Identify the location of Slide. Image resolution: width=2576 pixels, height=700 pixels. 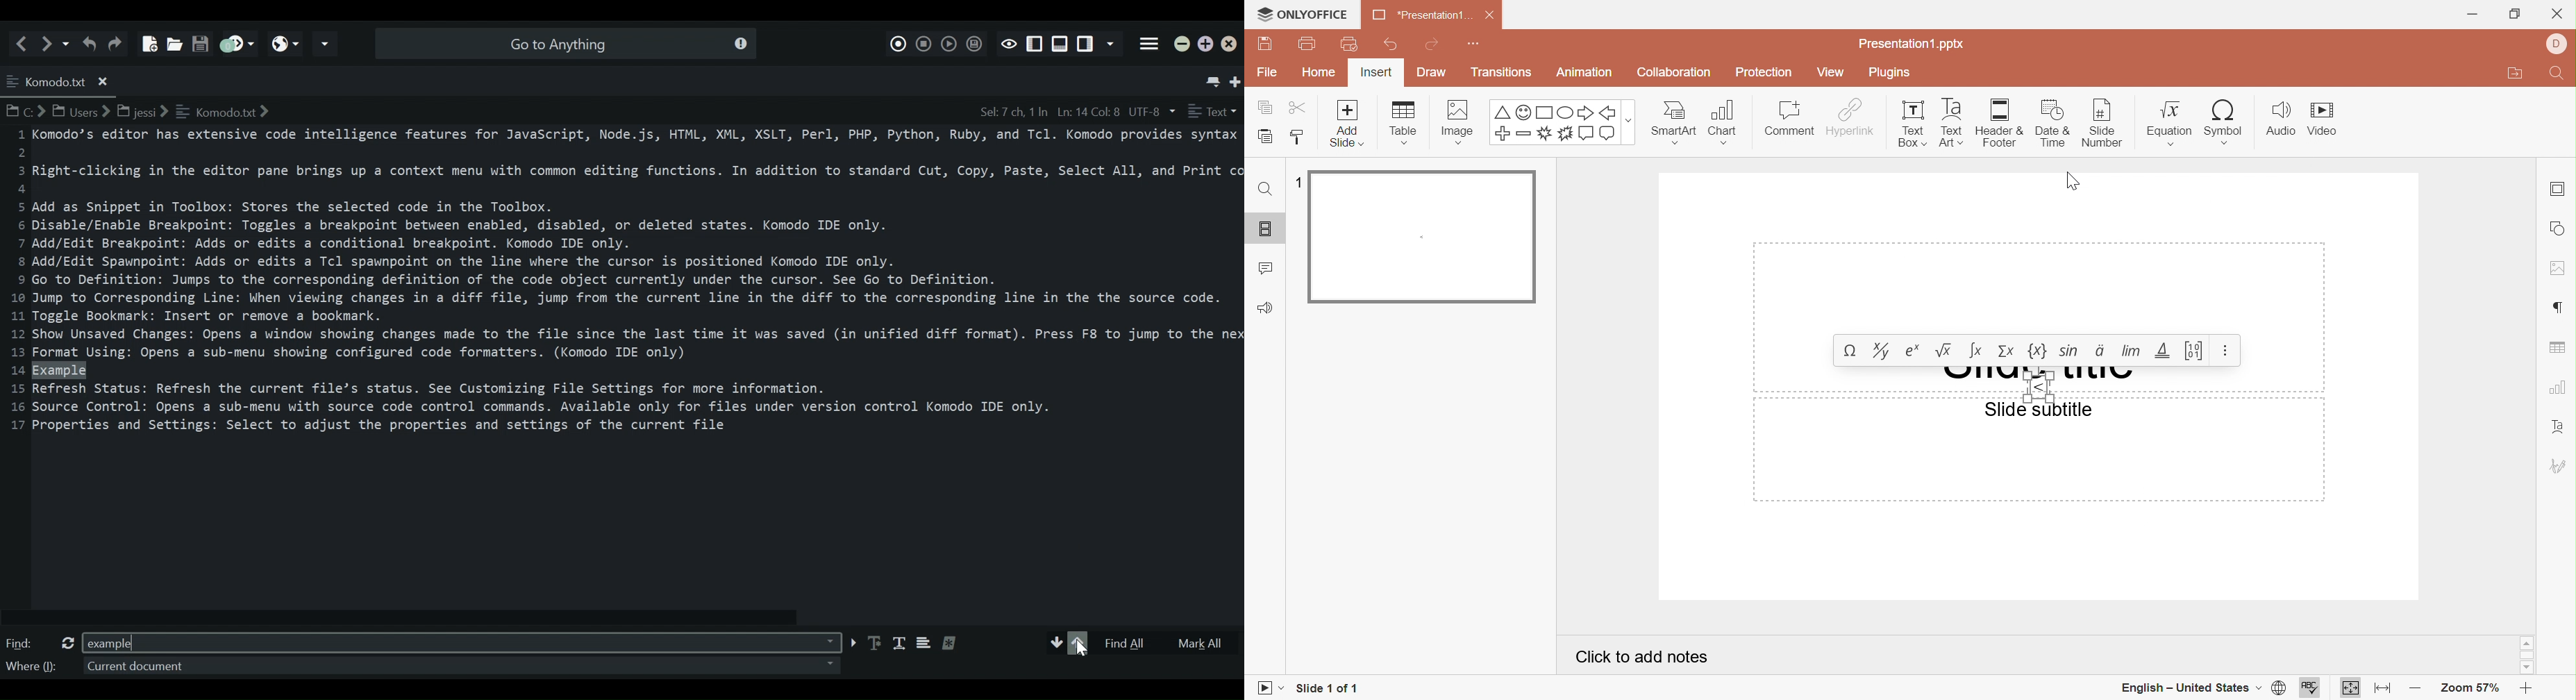
(1423, 238).